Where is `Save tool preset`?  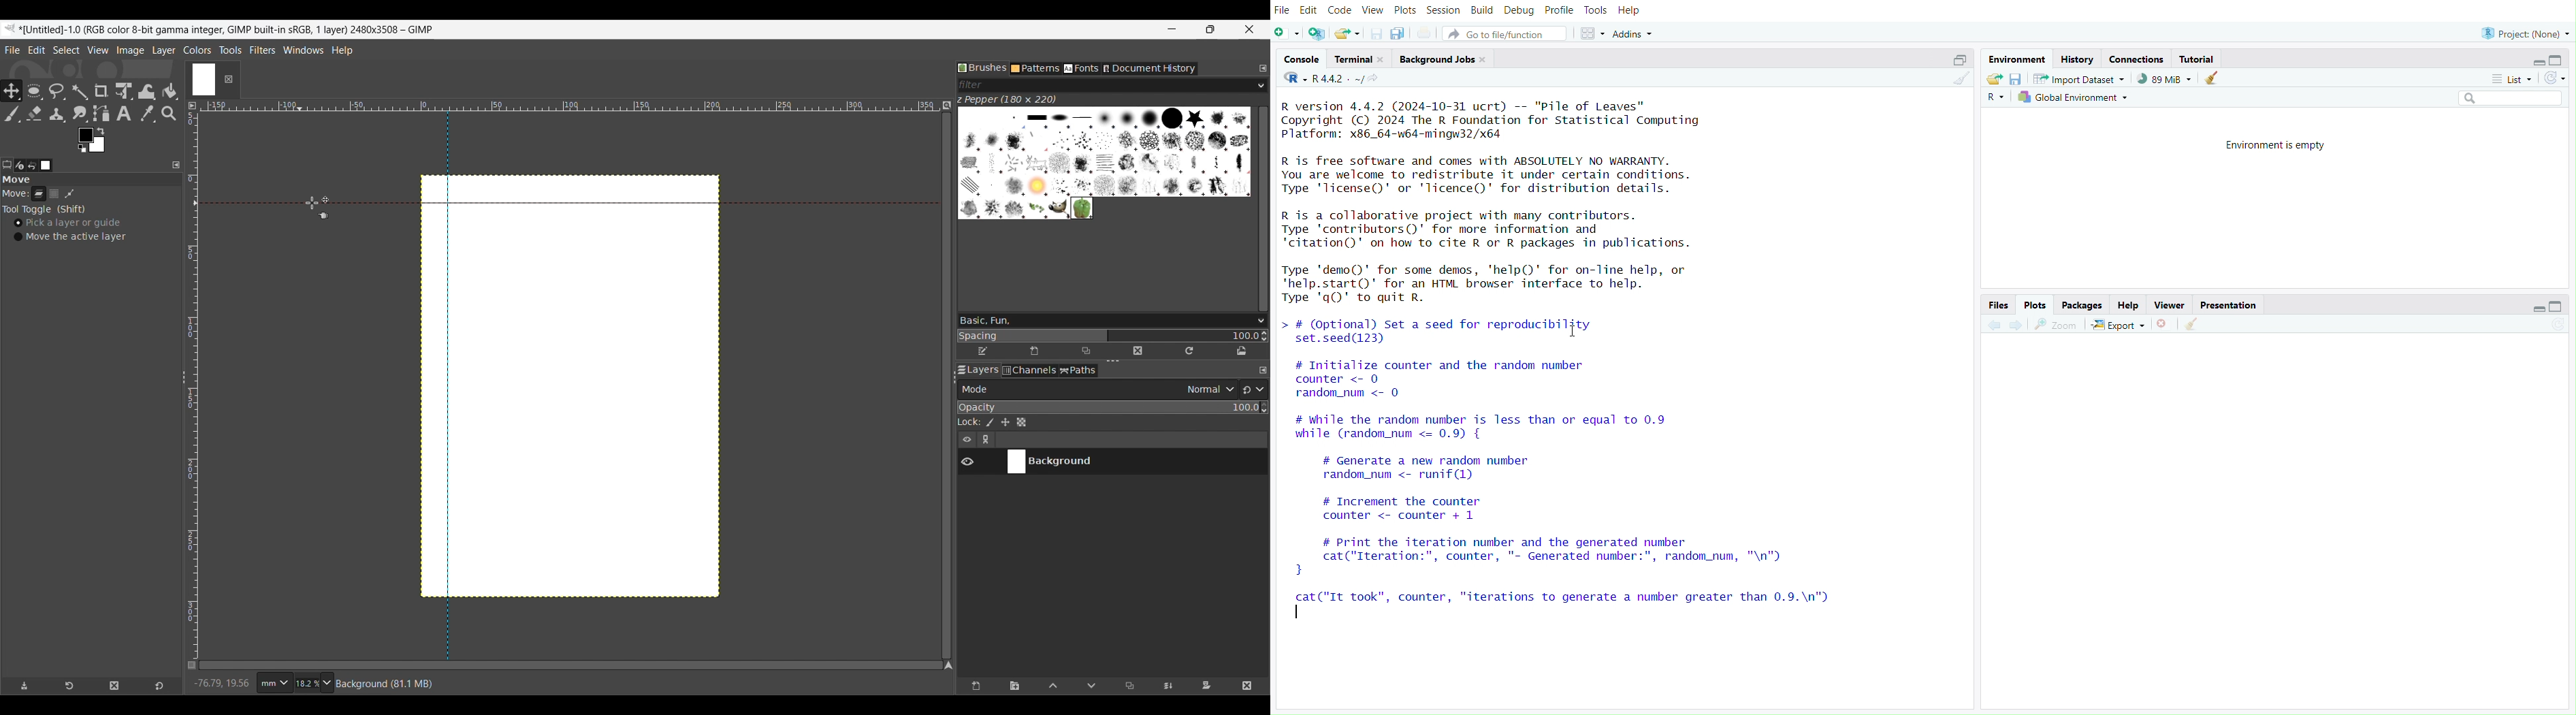 Save tool preset is located at coordinates (24, 686).